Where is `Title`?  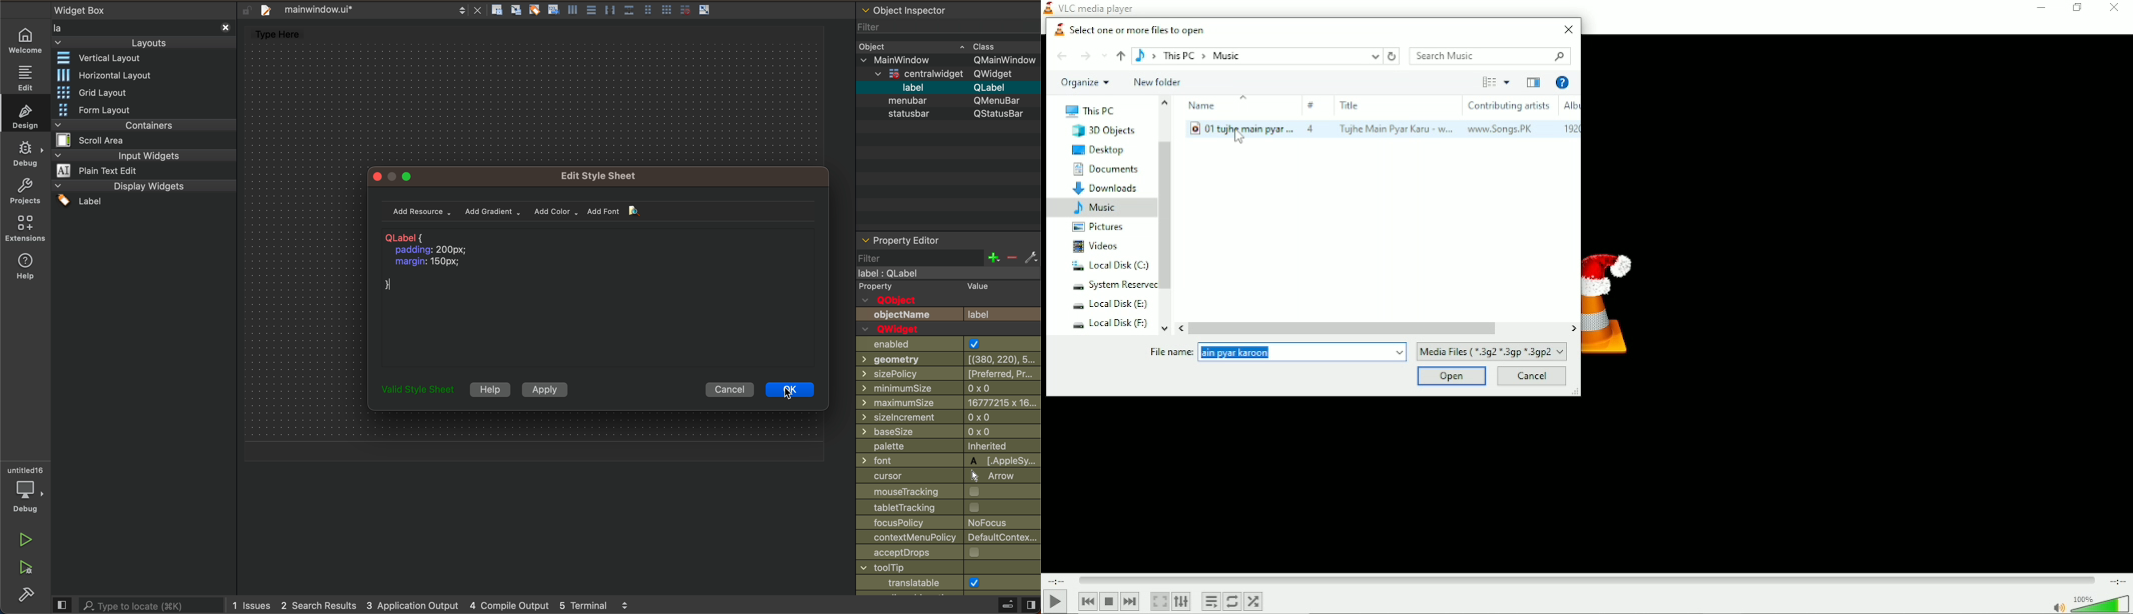
Title is located at coordinates (1394, 116).